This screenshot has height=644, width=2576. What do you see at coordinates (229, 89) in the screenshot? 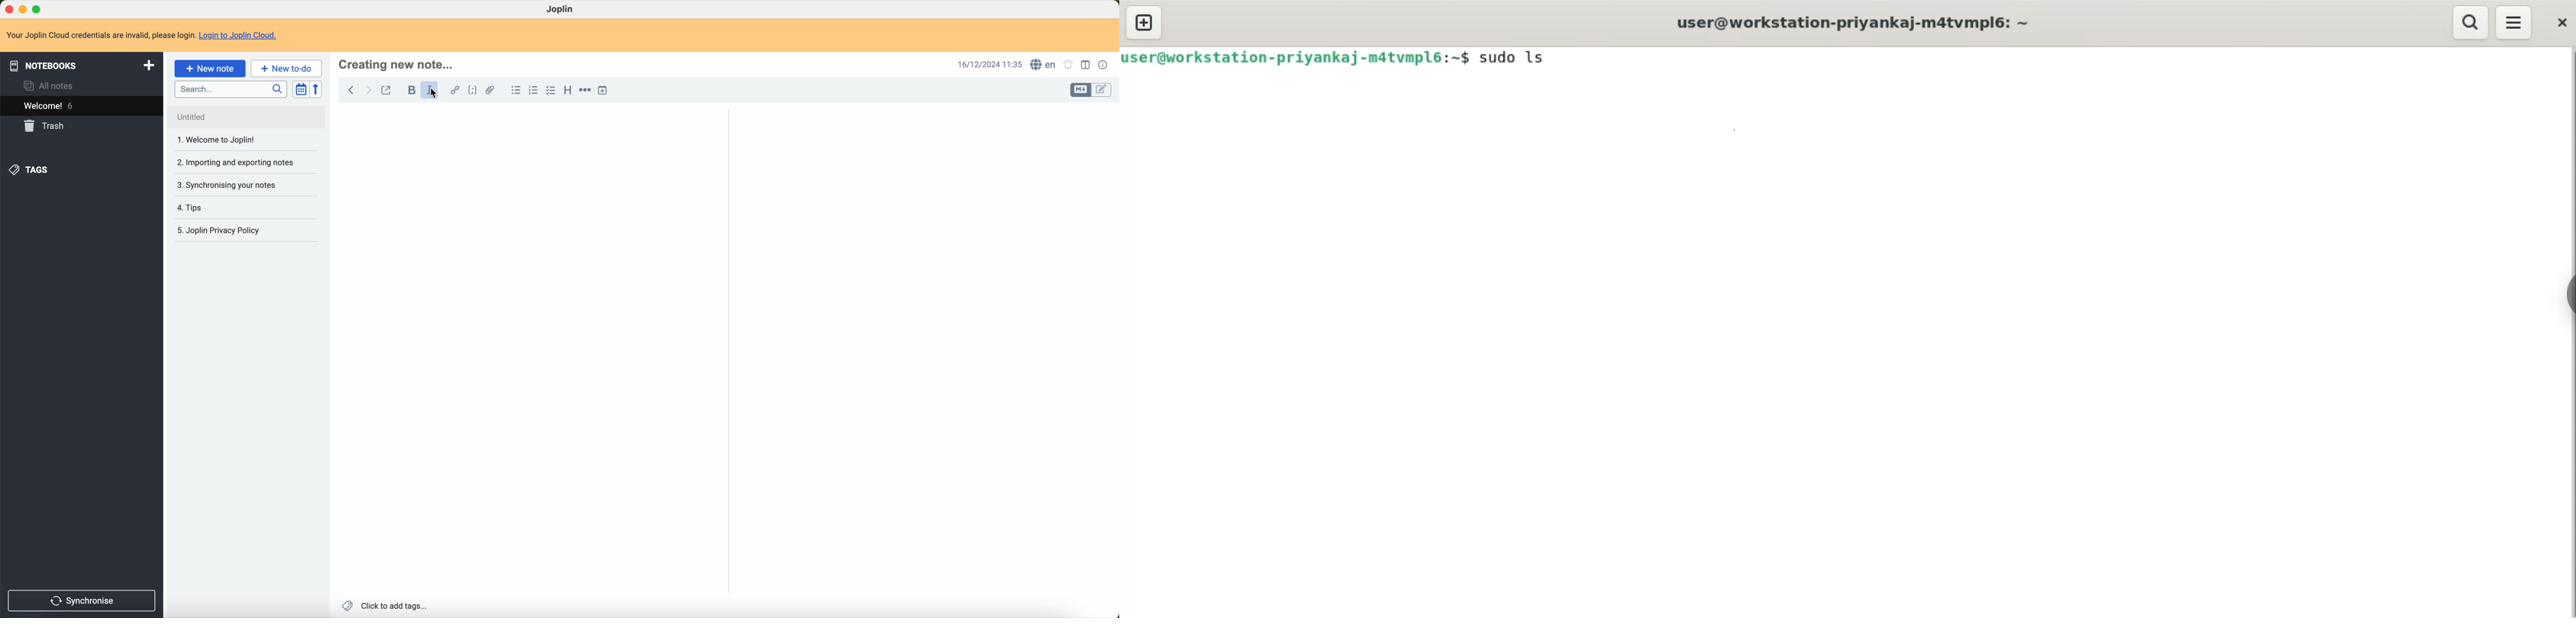
I see `search bar` at bounding box center [229, 89].